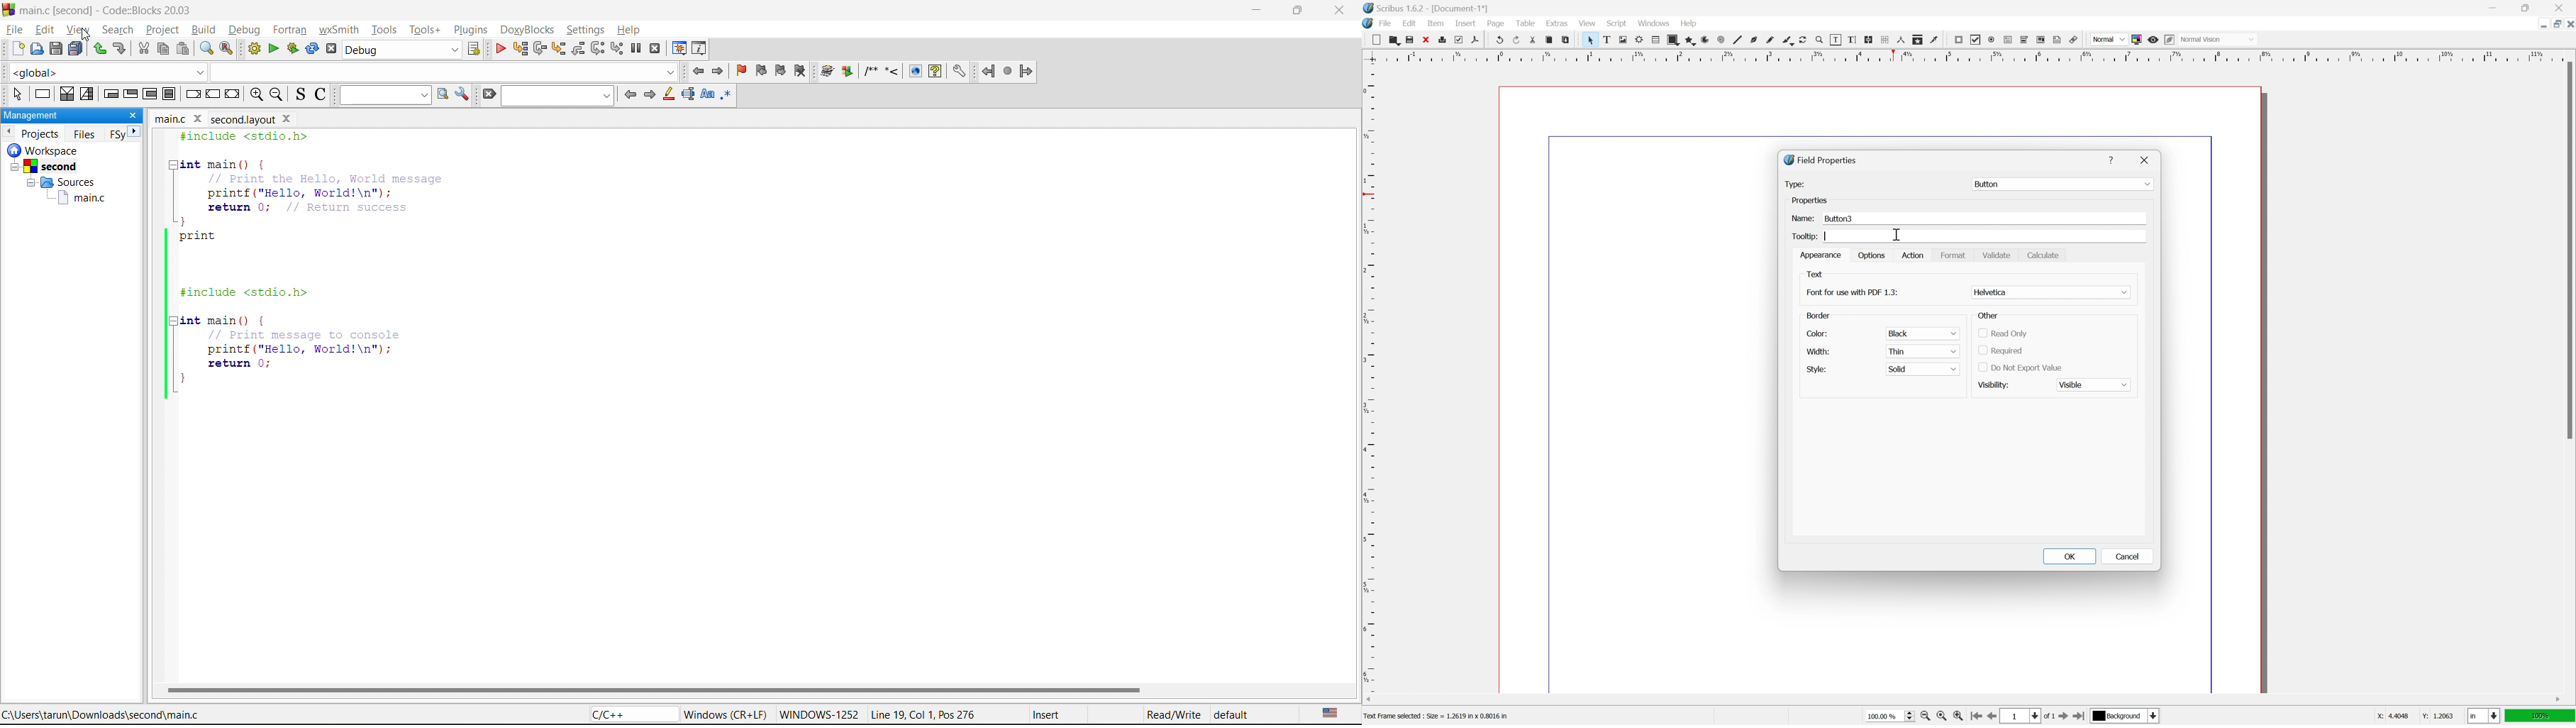  Describe the element at coordinates (556, 97) in the screenshot. I see `search` at that location.